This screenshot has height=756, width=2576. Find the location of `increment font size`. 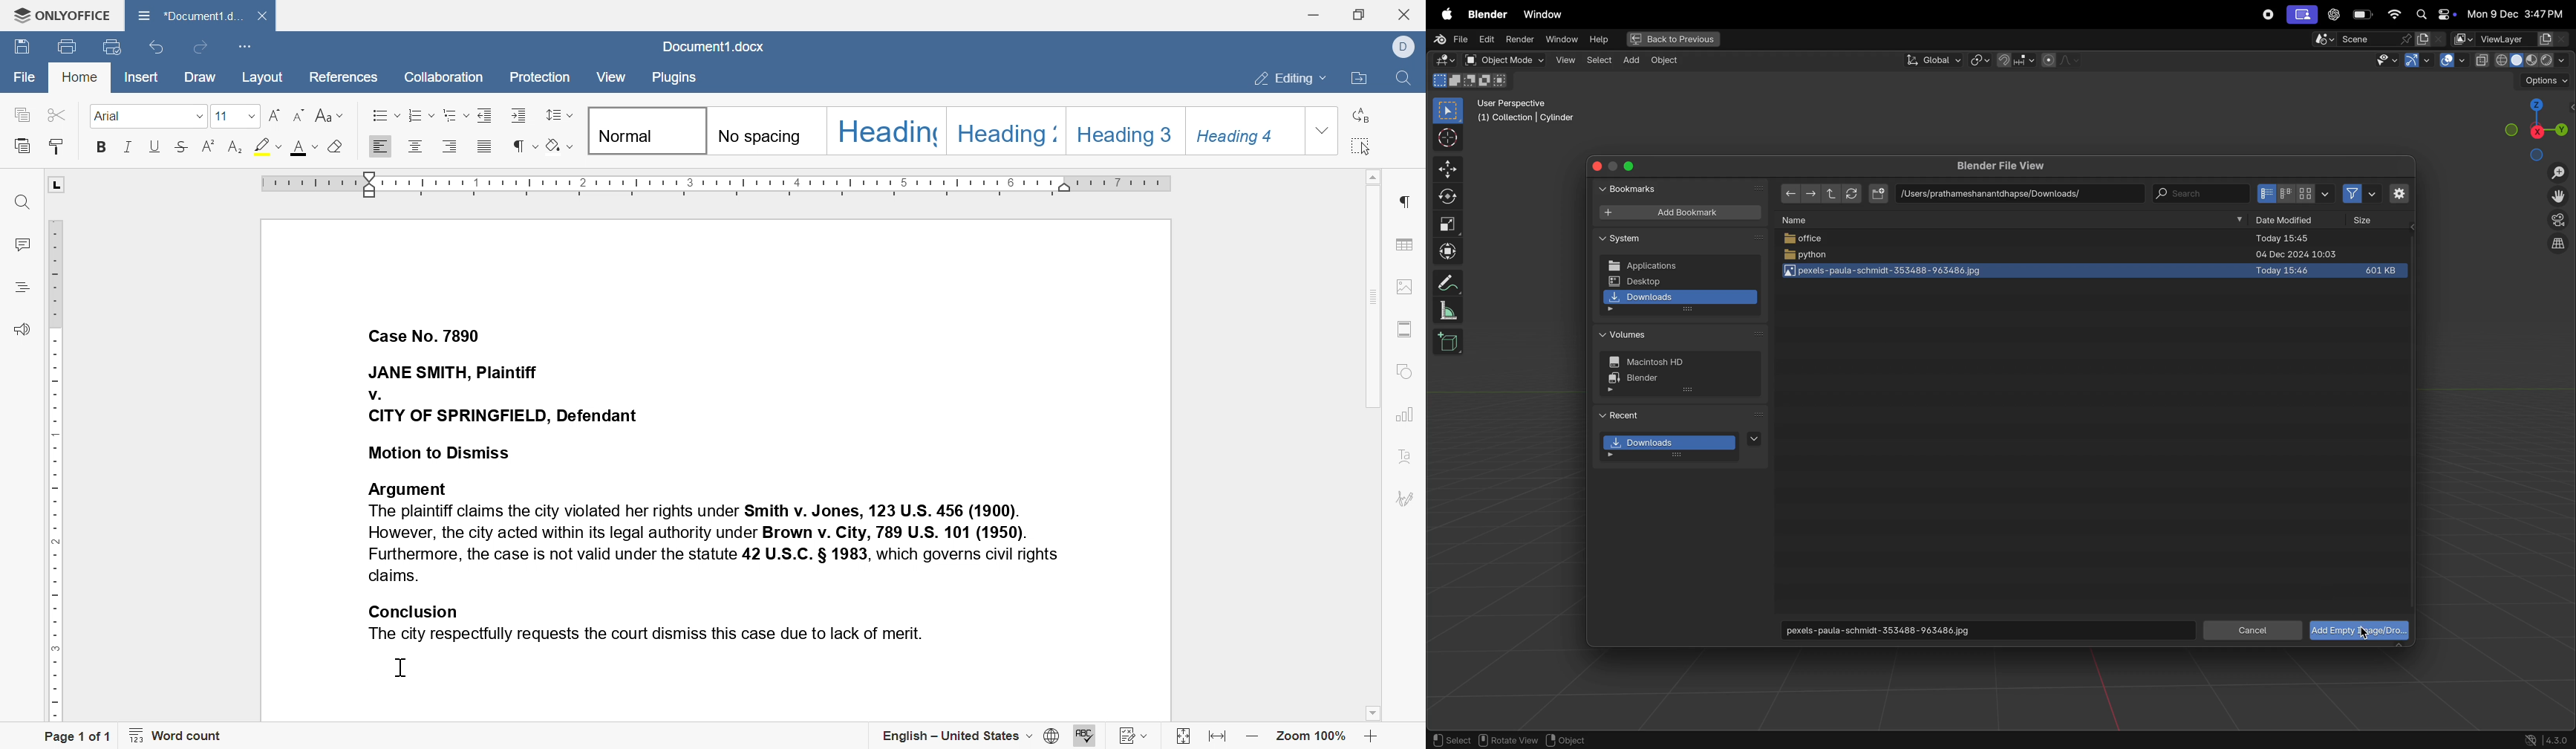

increment font size is located at coordinates (274, 117).